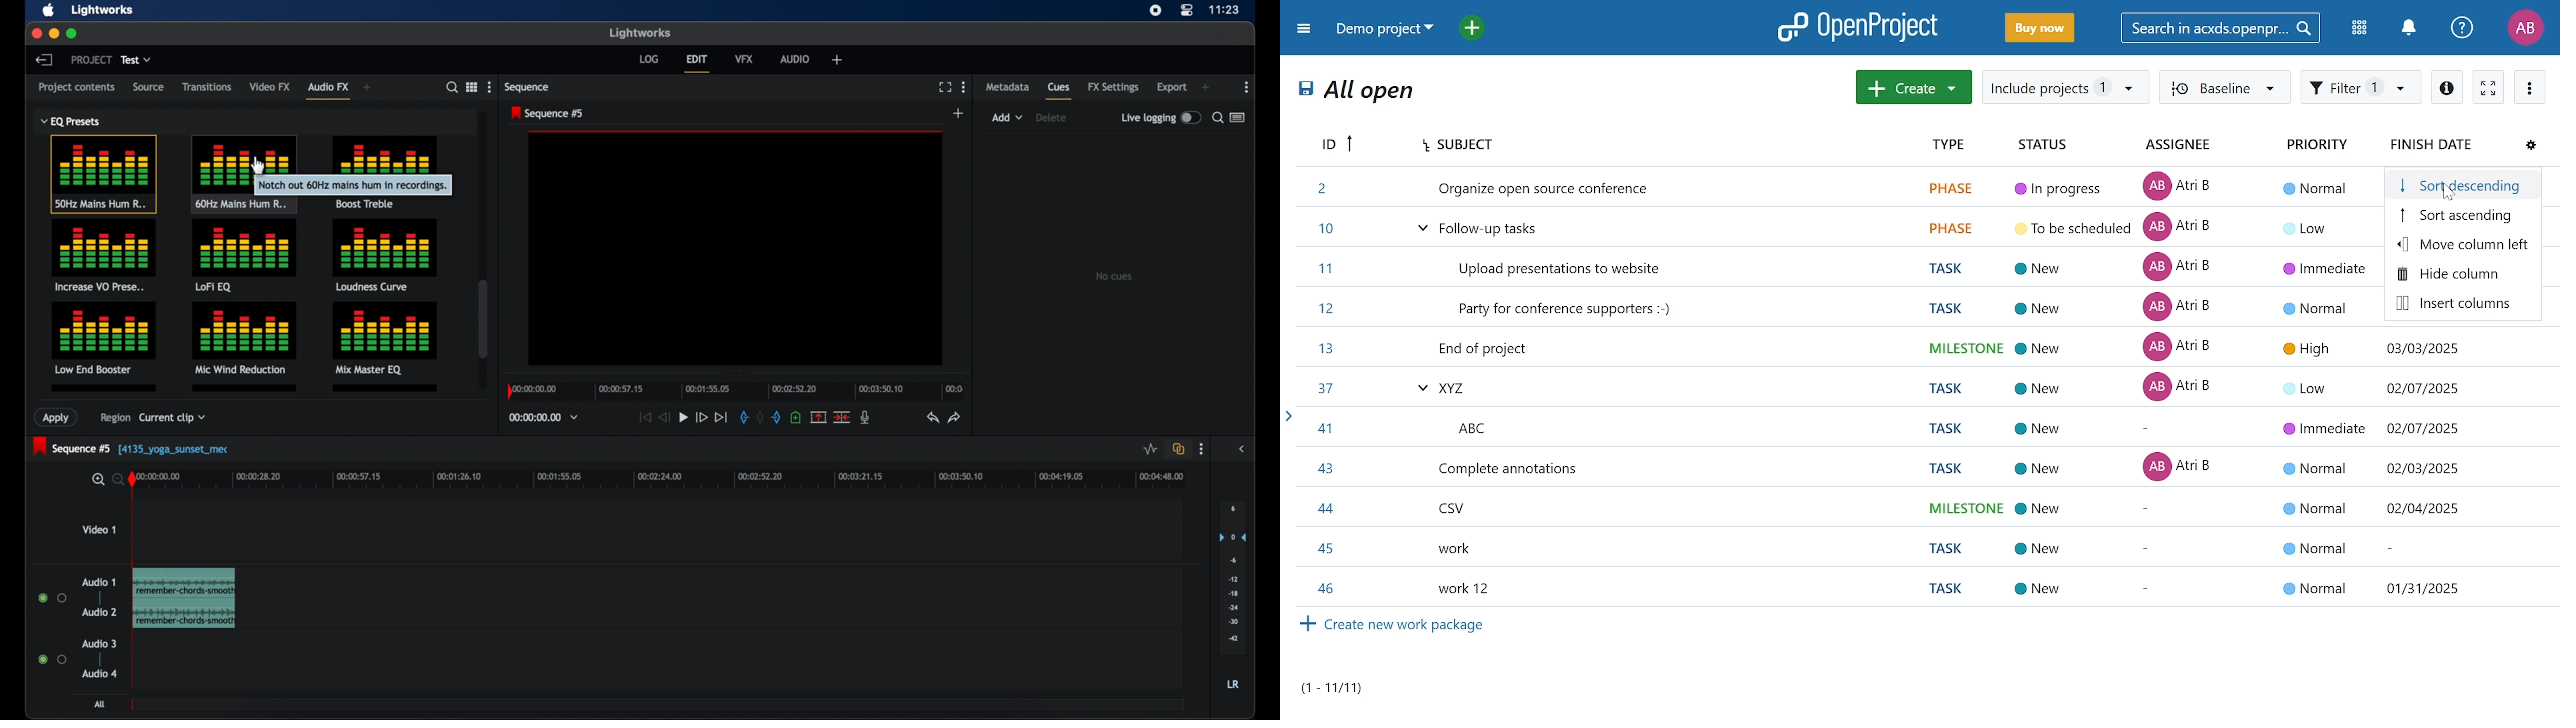  What do you see at coordinates (795, 58) in the screenshot?
I see `audio` at bounding box center [795, 58].